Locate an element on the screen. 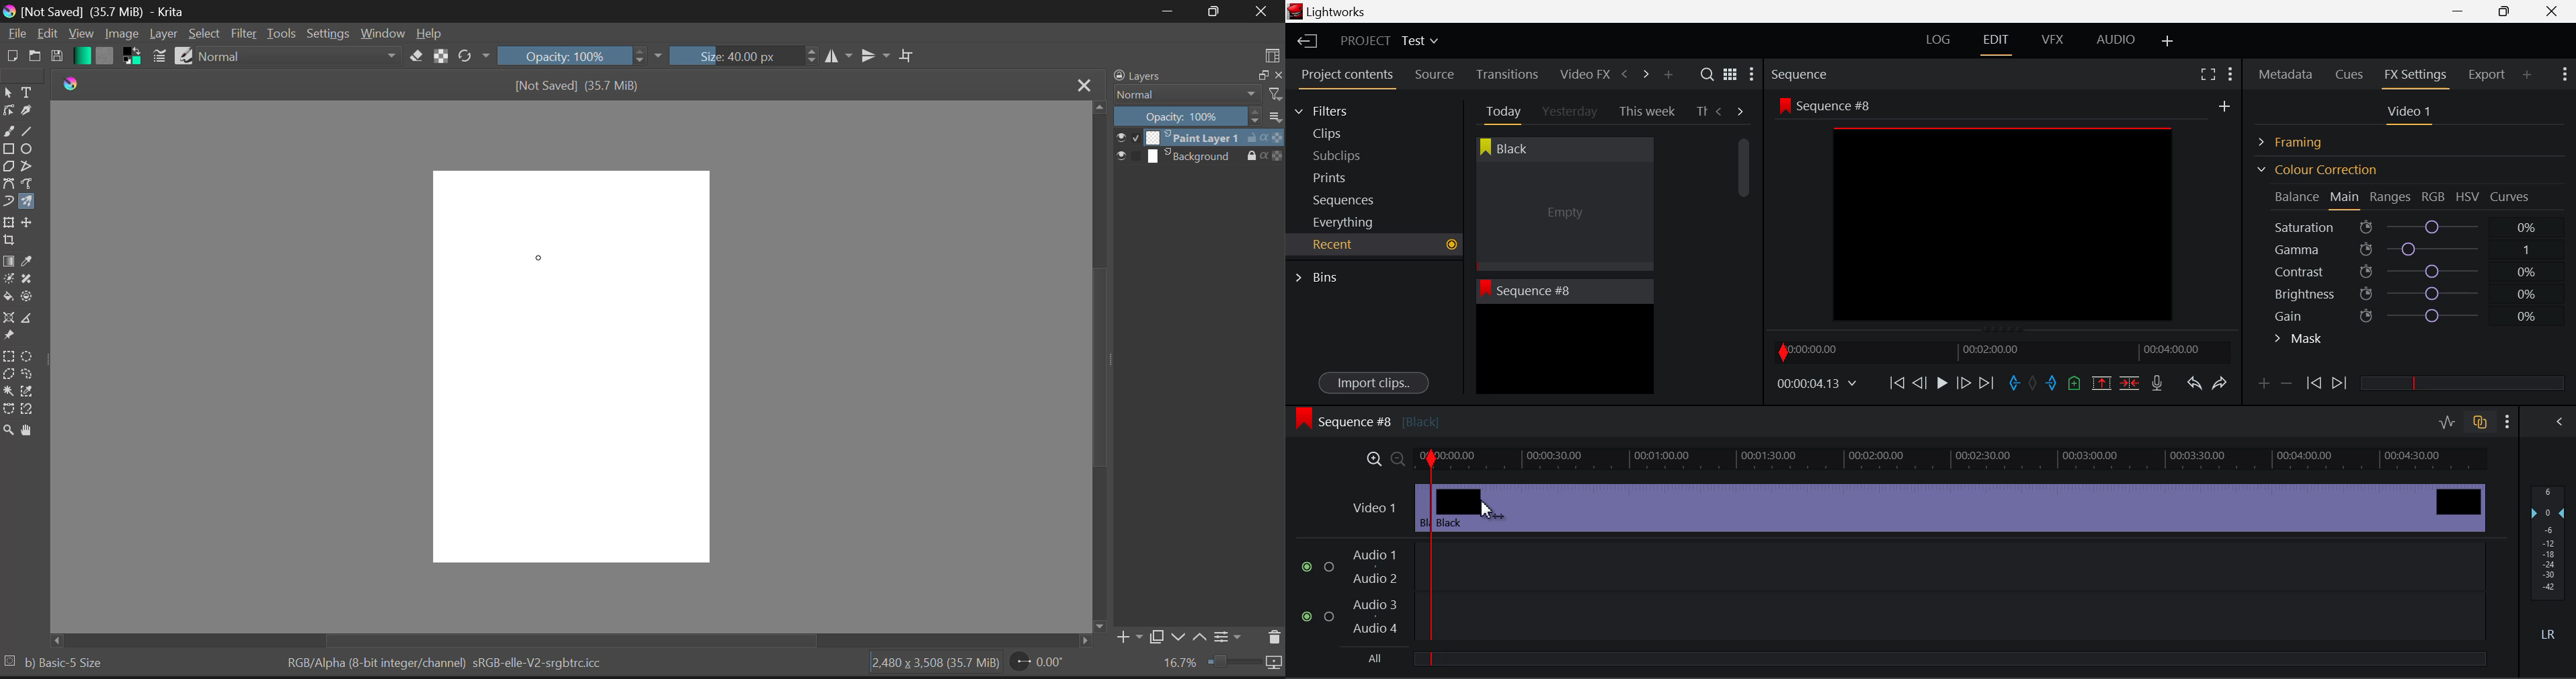 This screenshot has width=2576, height=700.  is located at coordinates (1100, 625).